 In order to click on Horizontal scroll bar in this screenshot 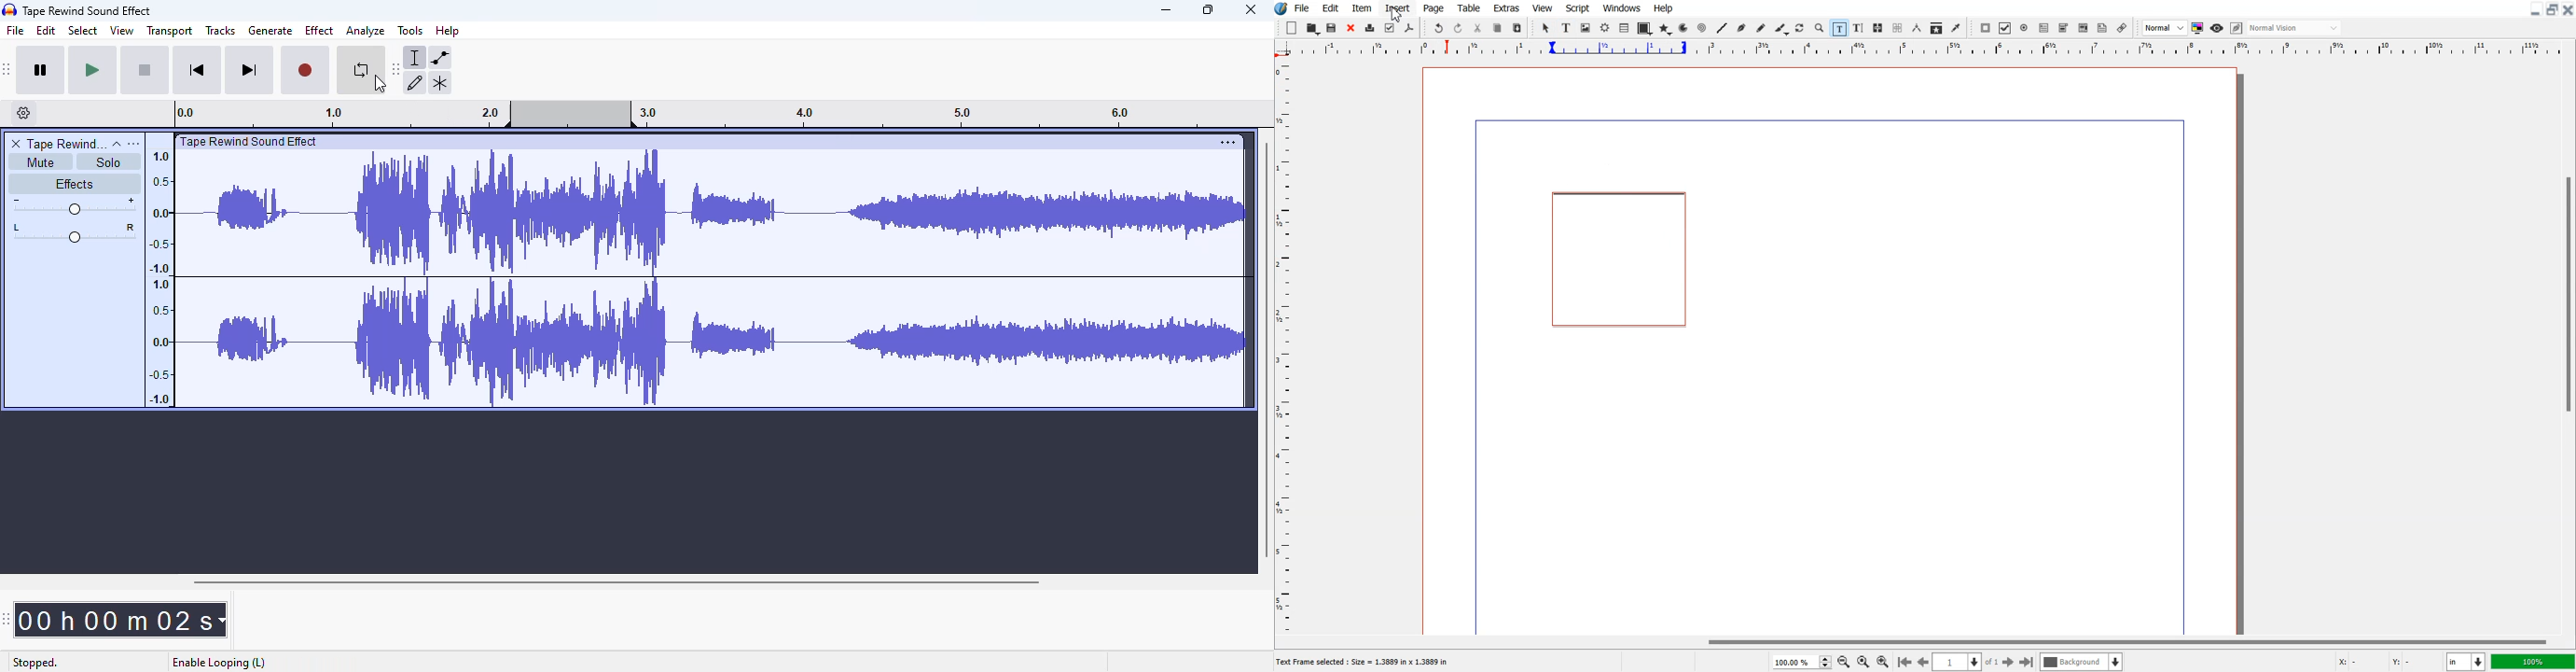, I will do `click(1925, 641)`.